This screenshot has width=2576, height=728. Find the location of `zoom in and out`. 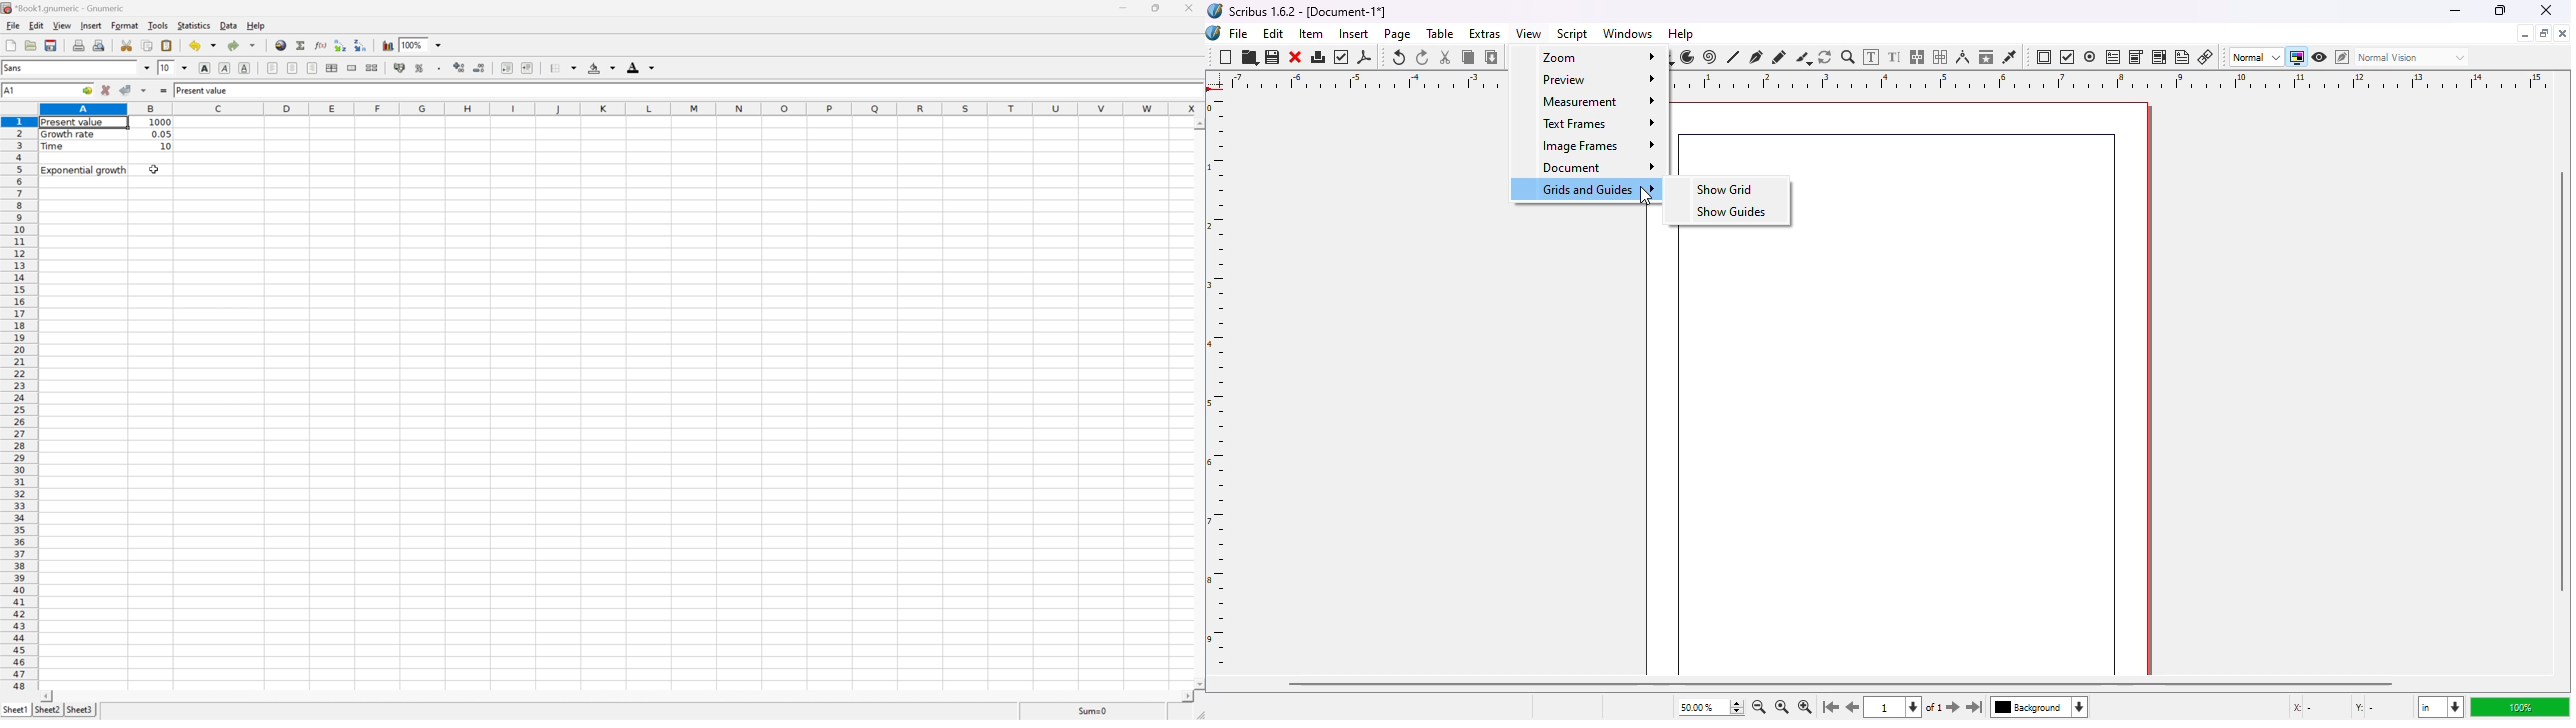

zoom in and out is located at coordinates (1735, 707).